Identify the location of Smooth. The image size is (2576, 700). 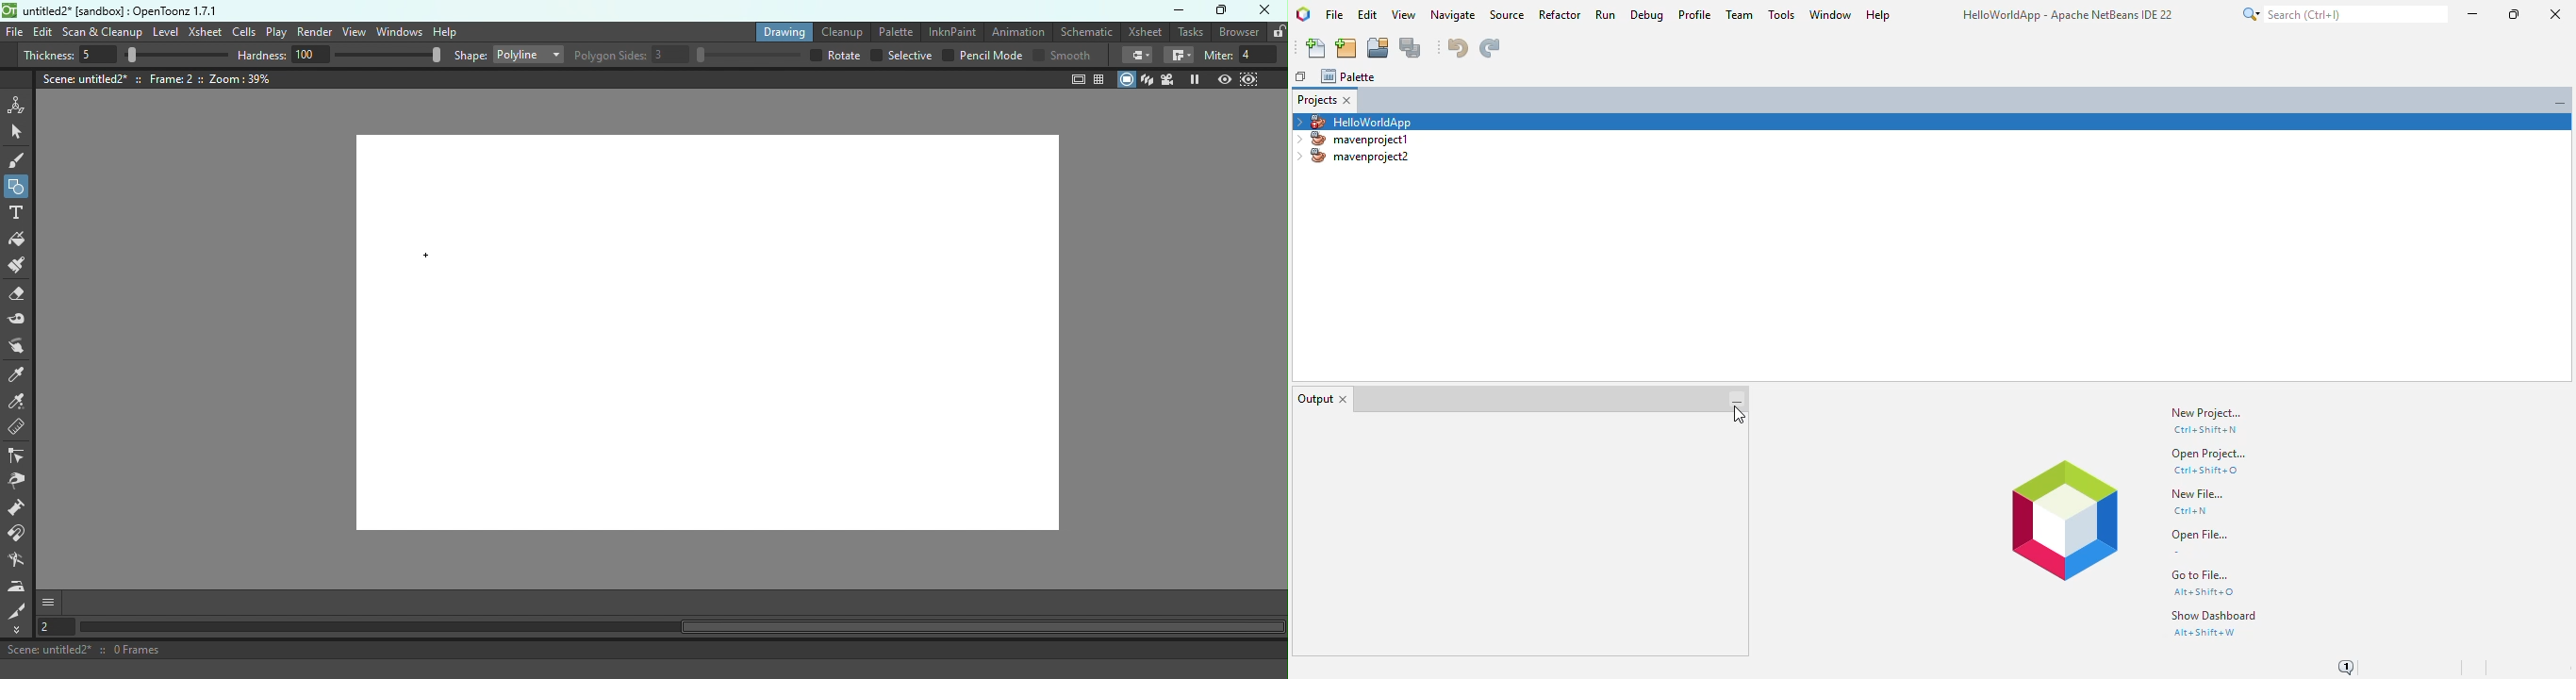
(1064, 56).